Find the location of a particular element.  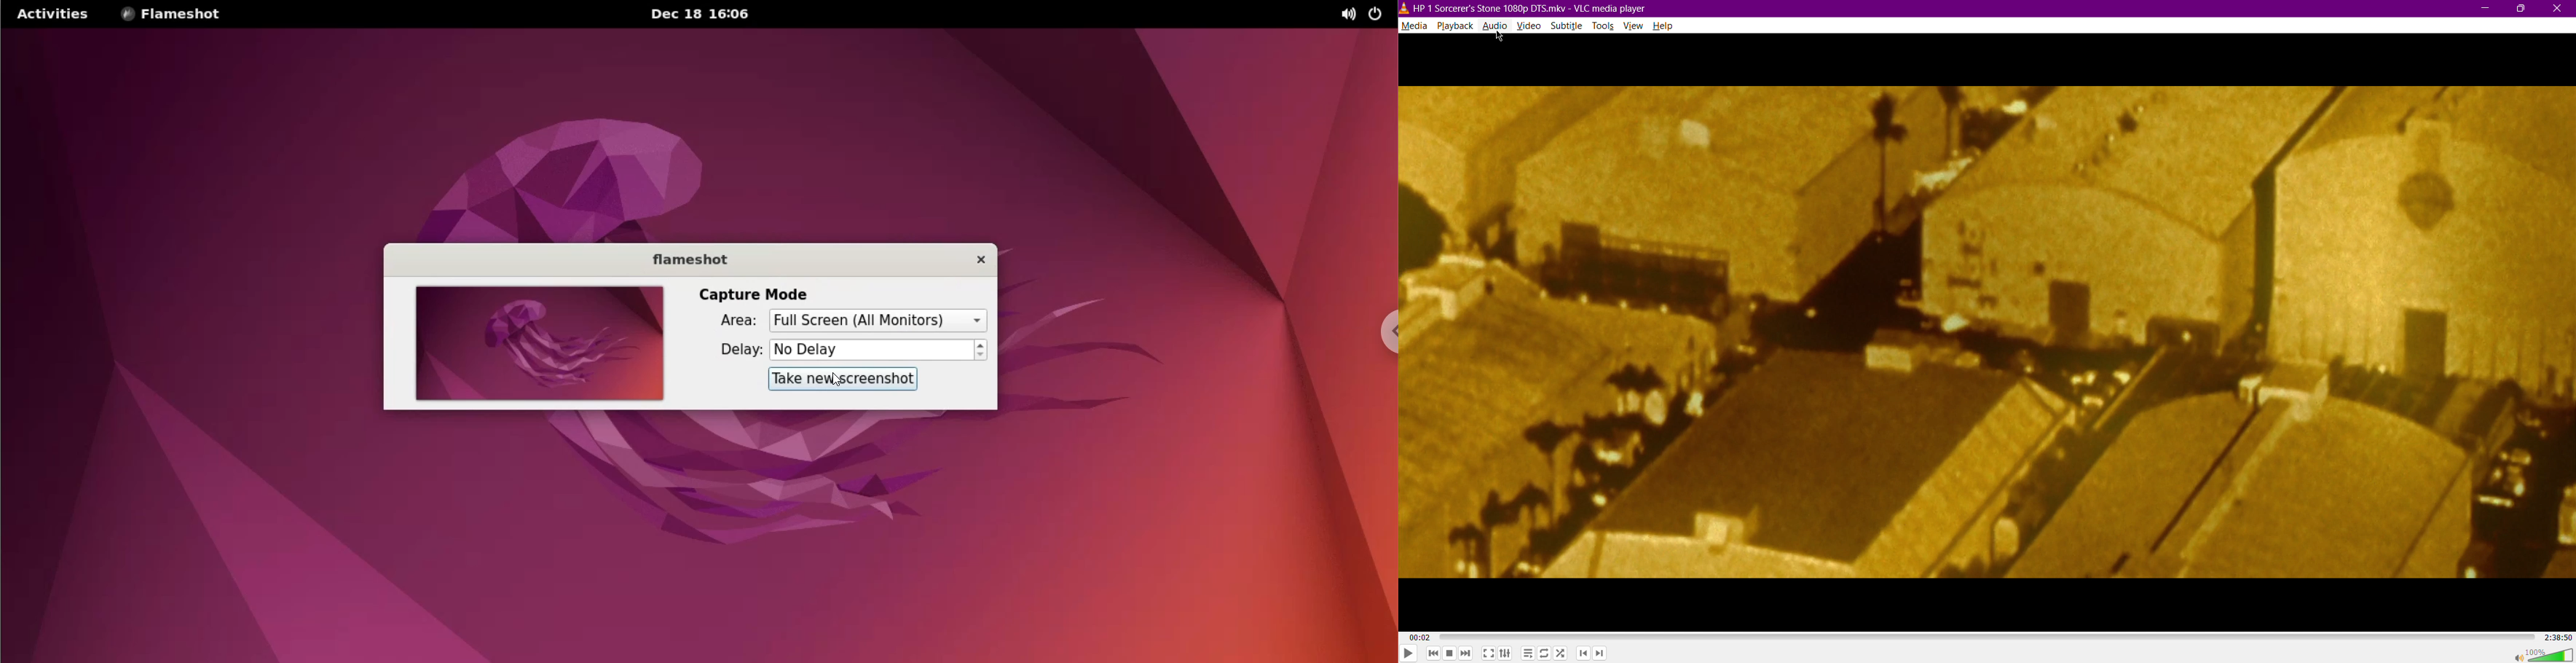

Skip Forward is located at coordinates (1467, 654).